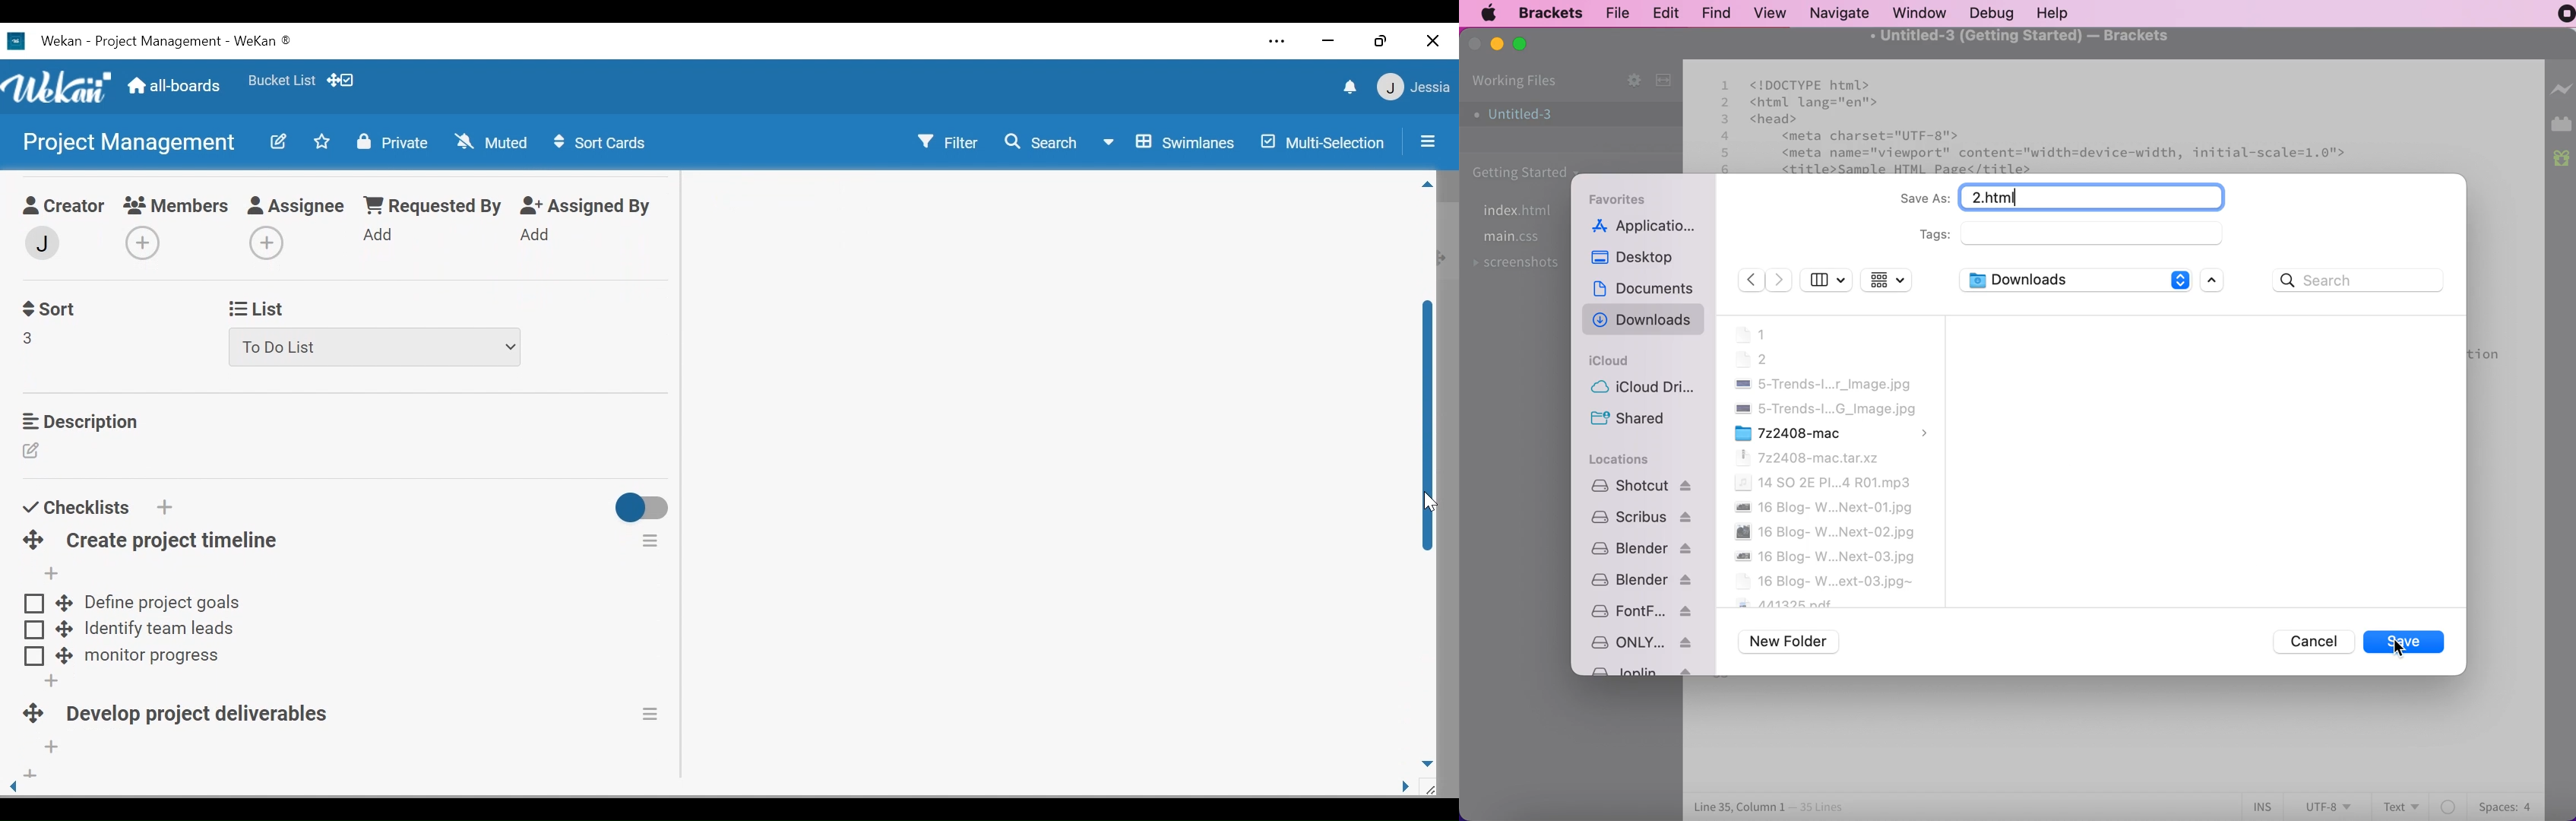 The height and width of the screenshot is (840, 2576). What do you see at coordinates (1663, 80) in the screenshot?
I see `split the editor vertically or horizontally` at bounding box center [1663, 80].